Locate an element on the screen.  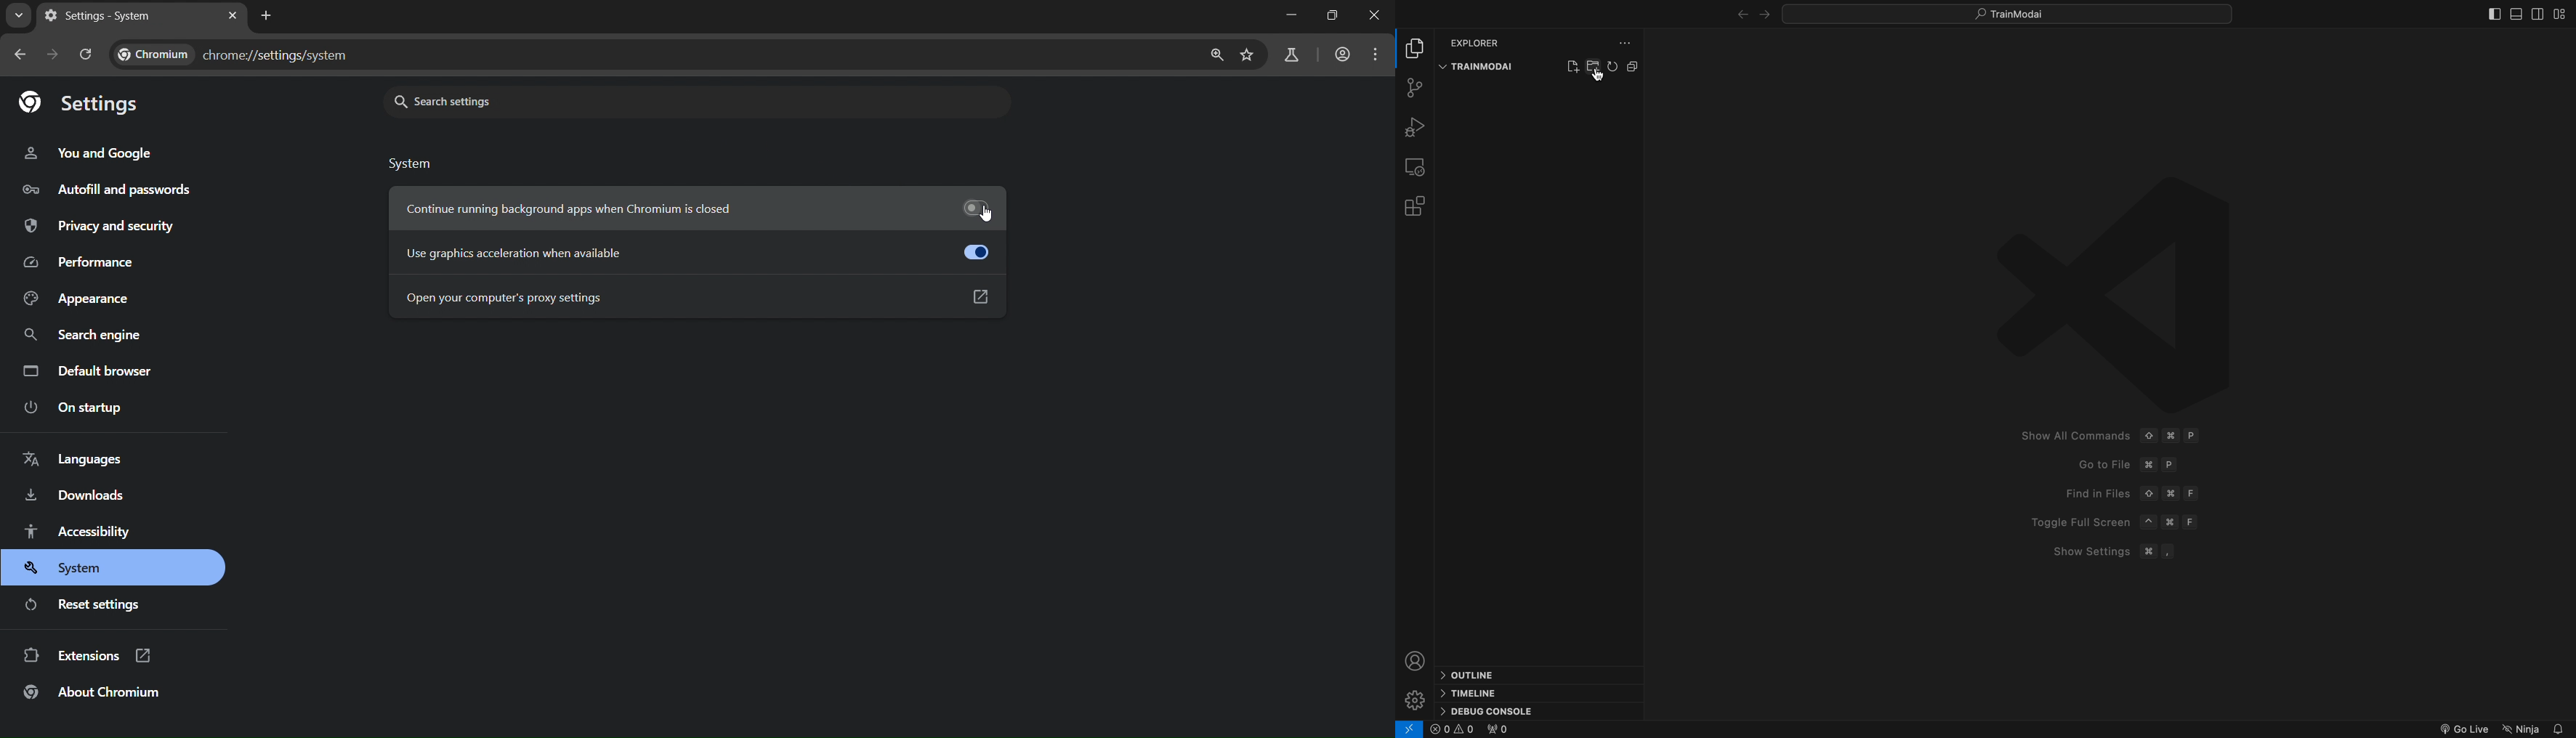
toggle bar is located at coordinates (2495, 13).